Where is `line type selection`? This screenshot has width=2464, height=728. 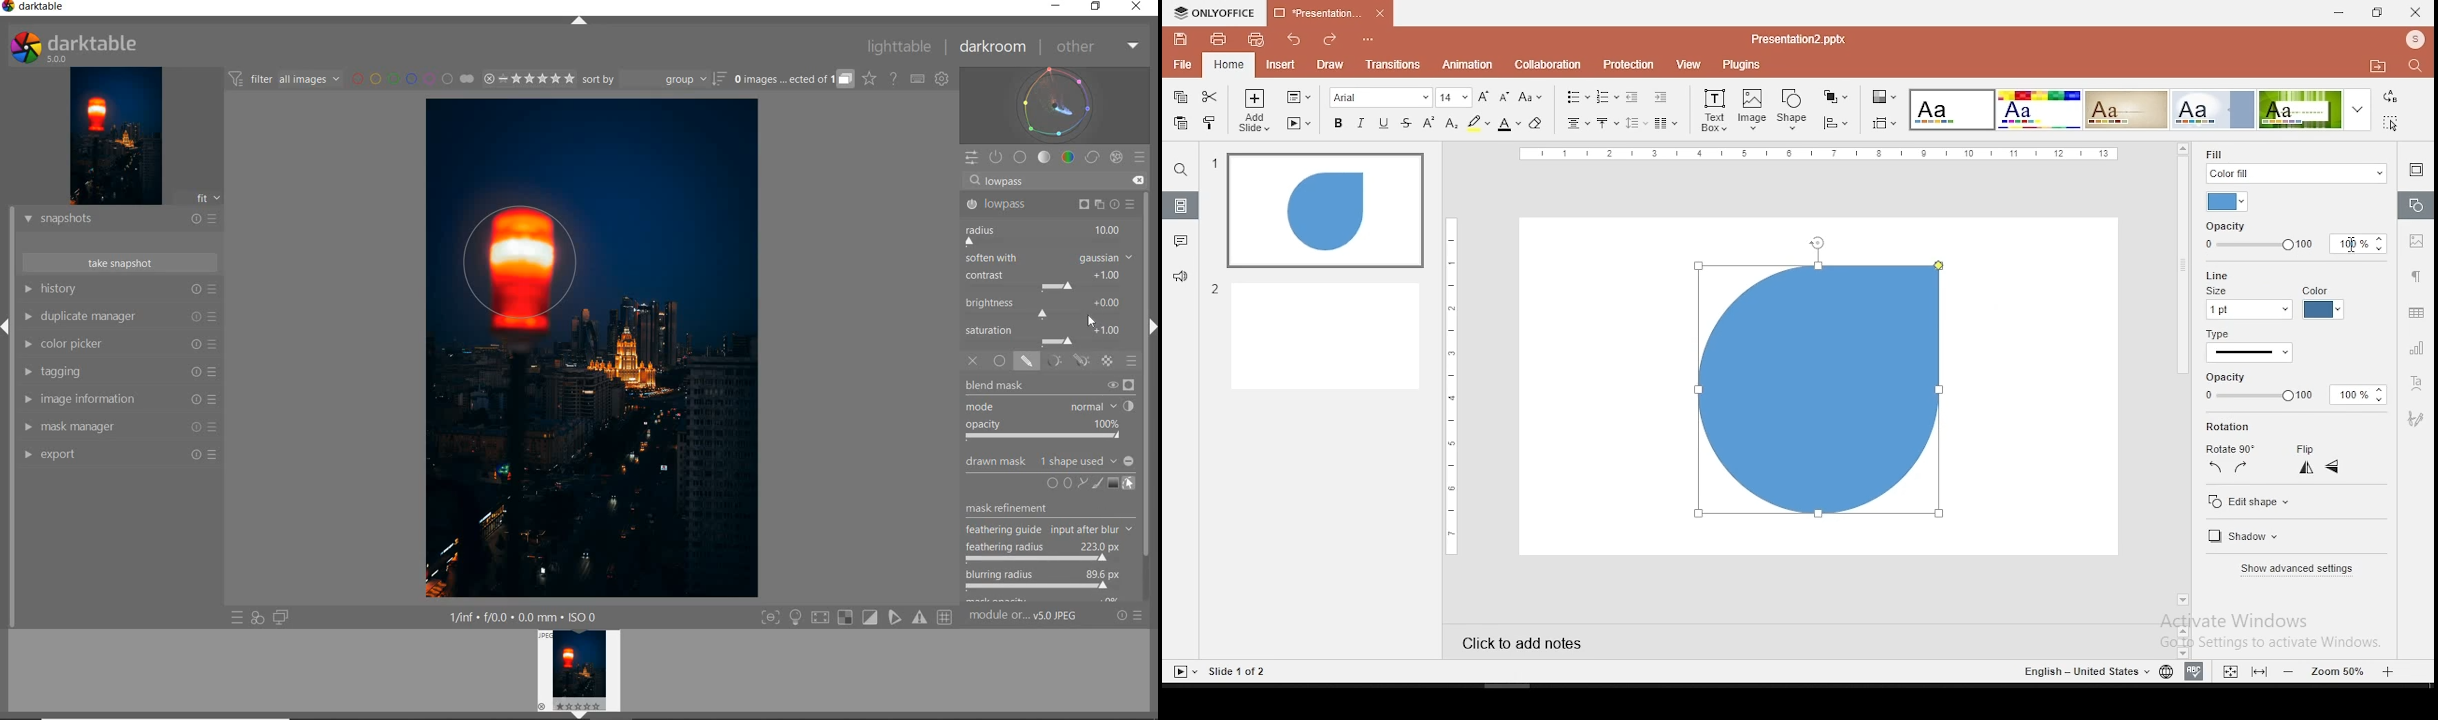 line type selection is located at coordinates (2250, 354).